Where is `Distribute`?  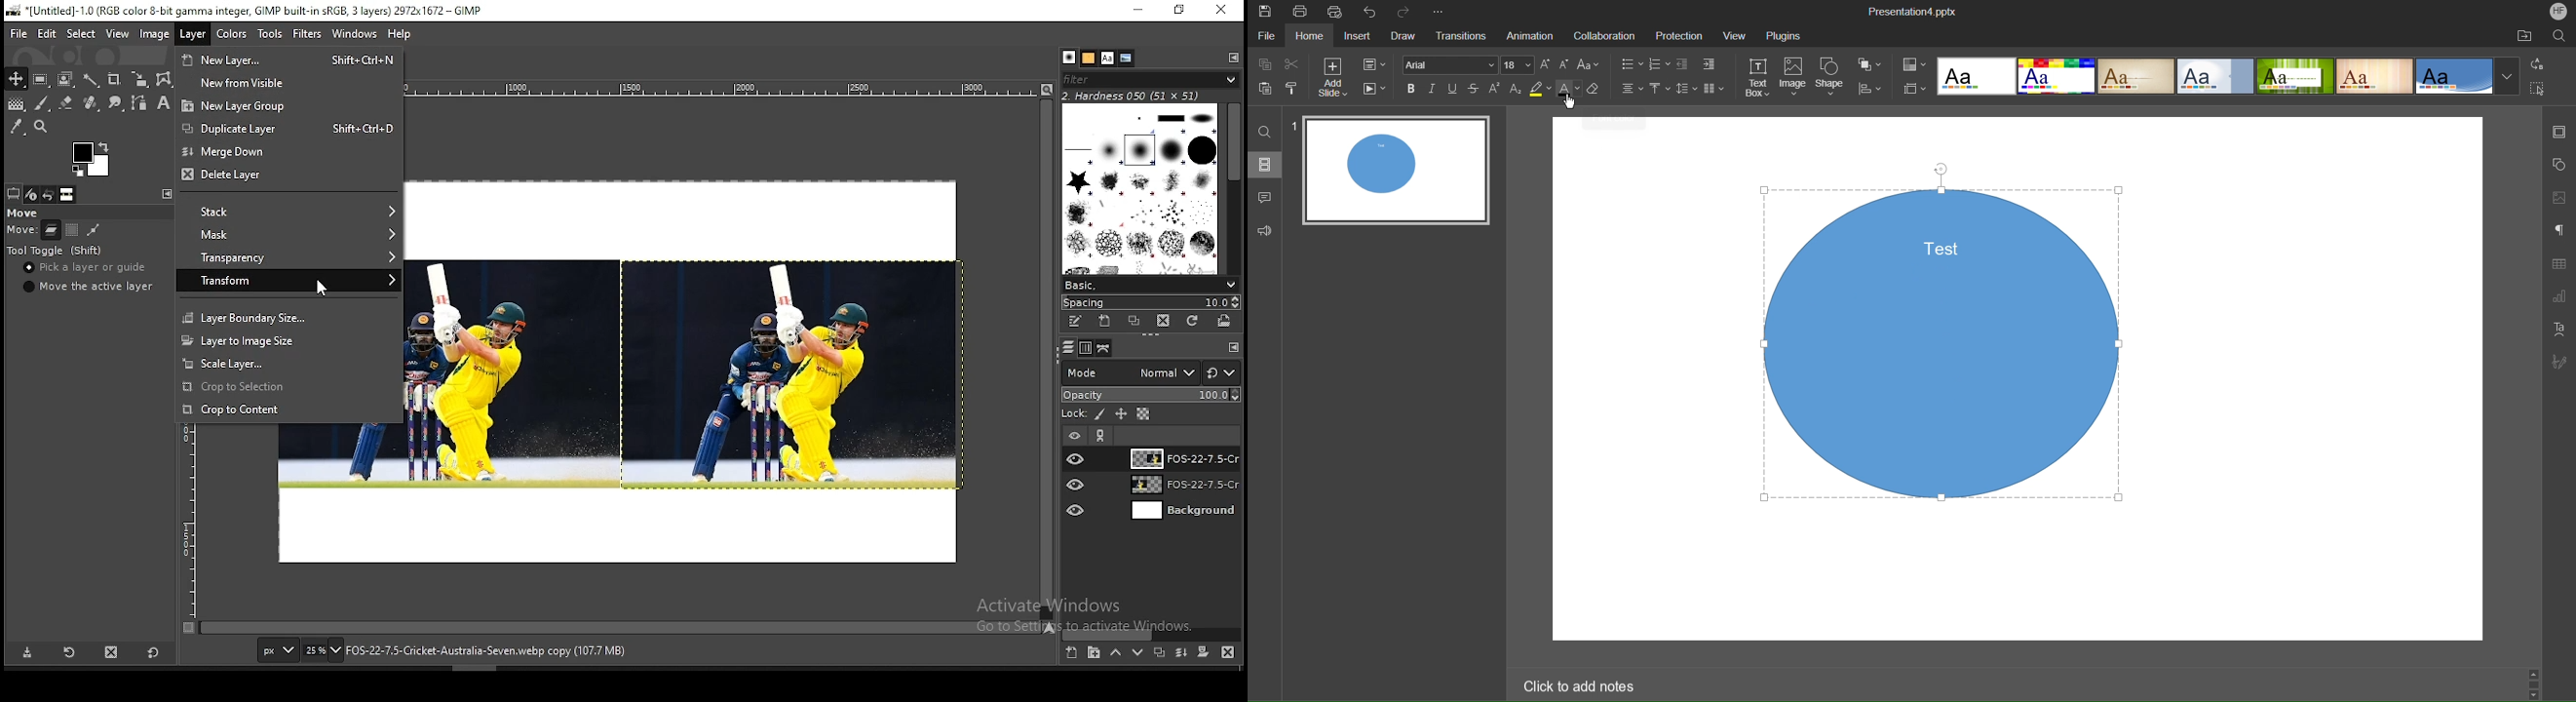
Distribute is located at coordinates (1868, 87).